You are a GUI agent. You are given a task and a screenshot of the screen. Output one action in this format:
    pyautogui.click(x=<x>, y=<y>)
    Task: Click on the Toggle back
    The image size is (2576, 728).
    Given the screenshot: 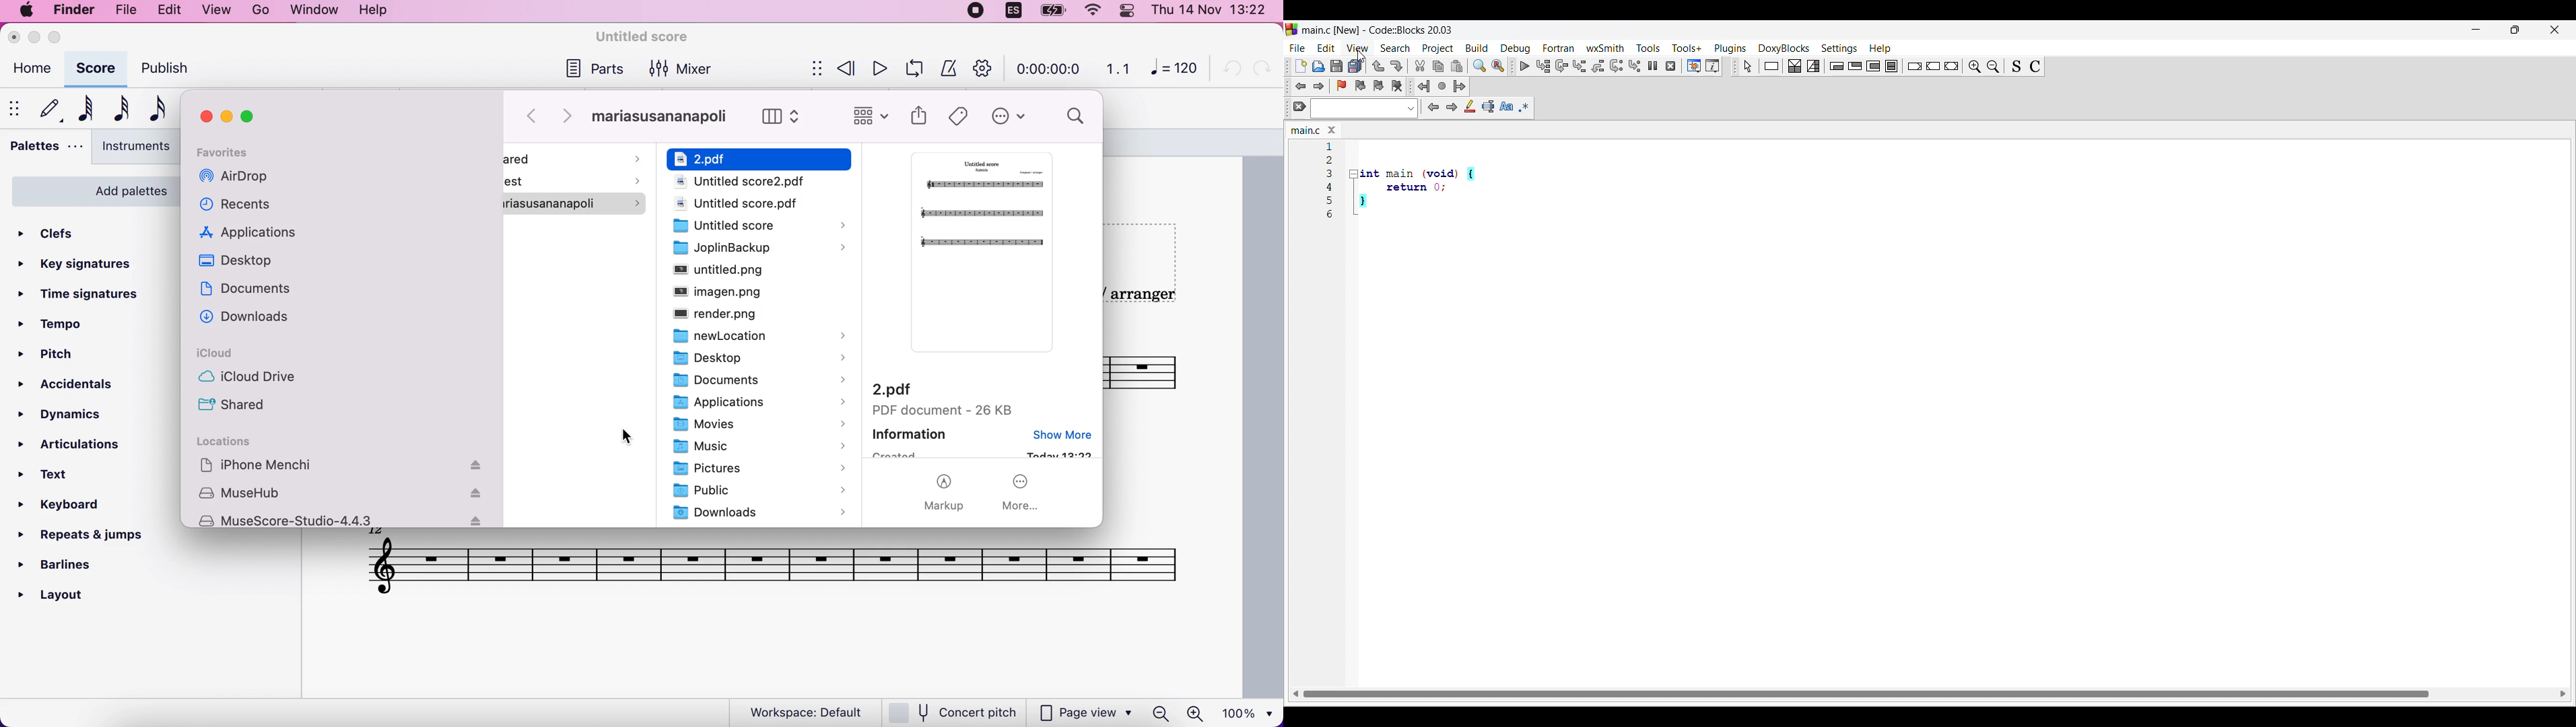 What is the action you would take?
    pyautogui.click(x=1300, y=86)
    